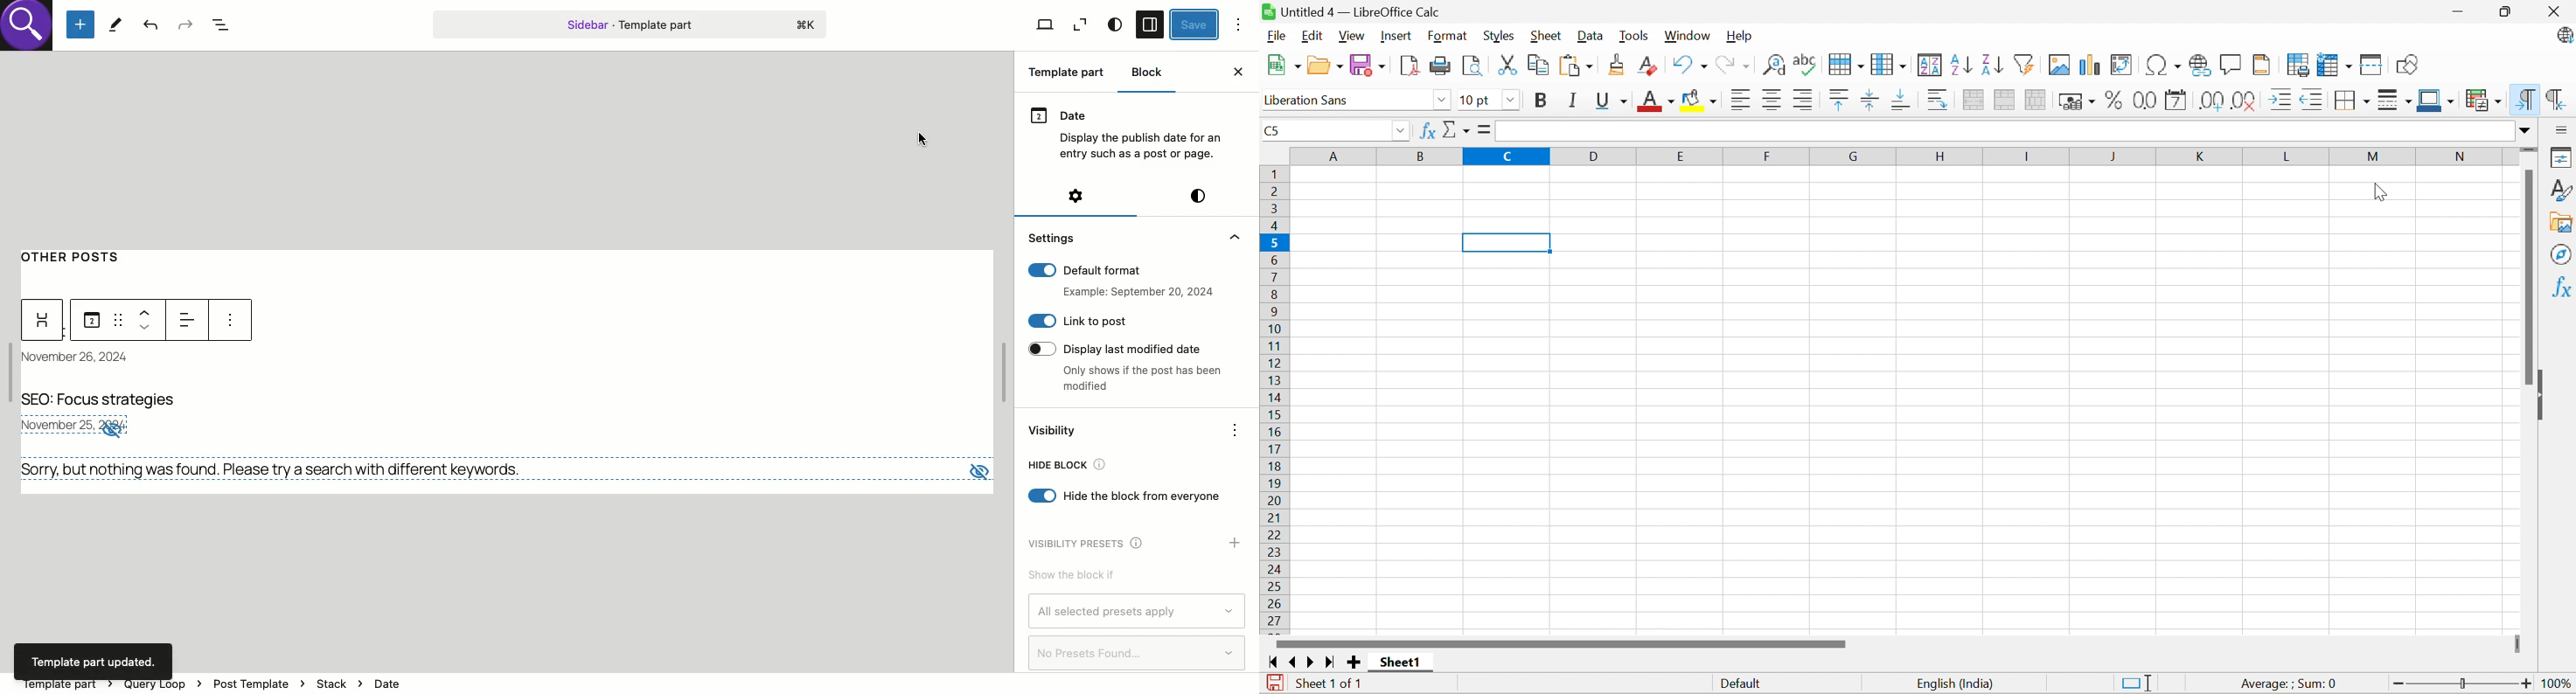  I want to click on Default format, so click(1120, 270).